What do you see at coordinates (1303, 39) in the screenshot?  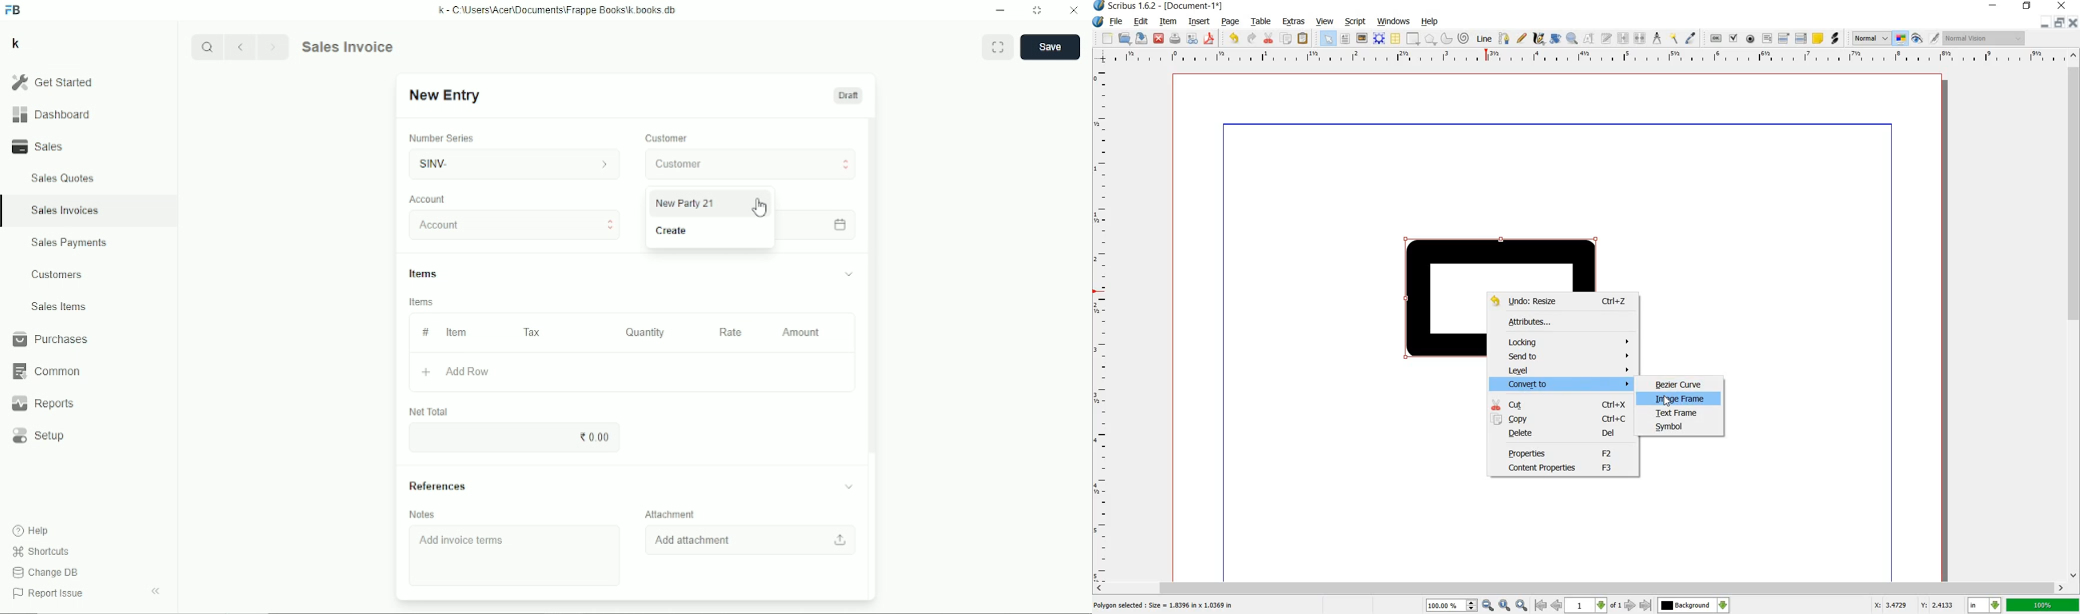 I see `paste` at bounding box center [1303, 39].